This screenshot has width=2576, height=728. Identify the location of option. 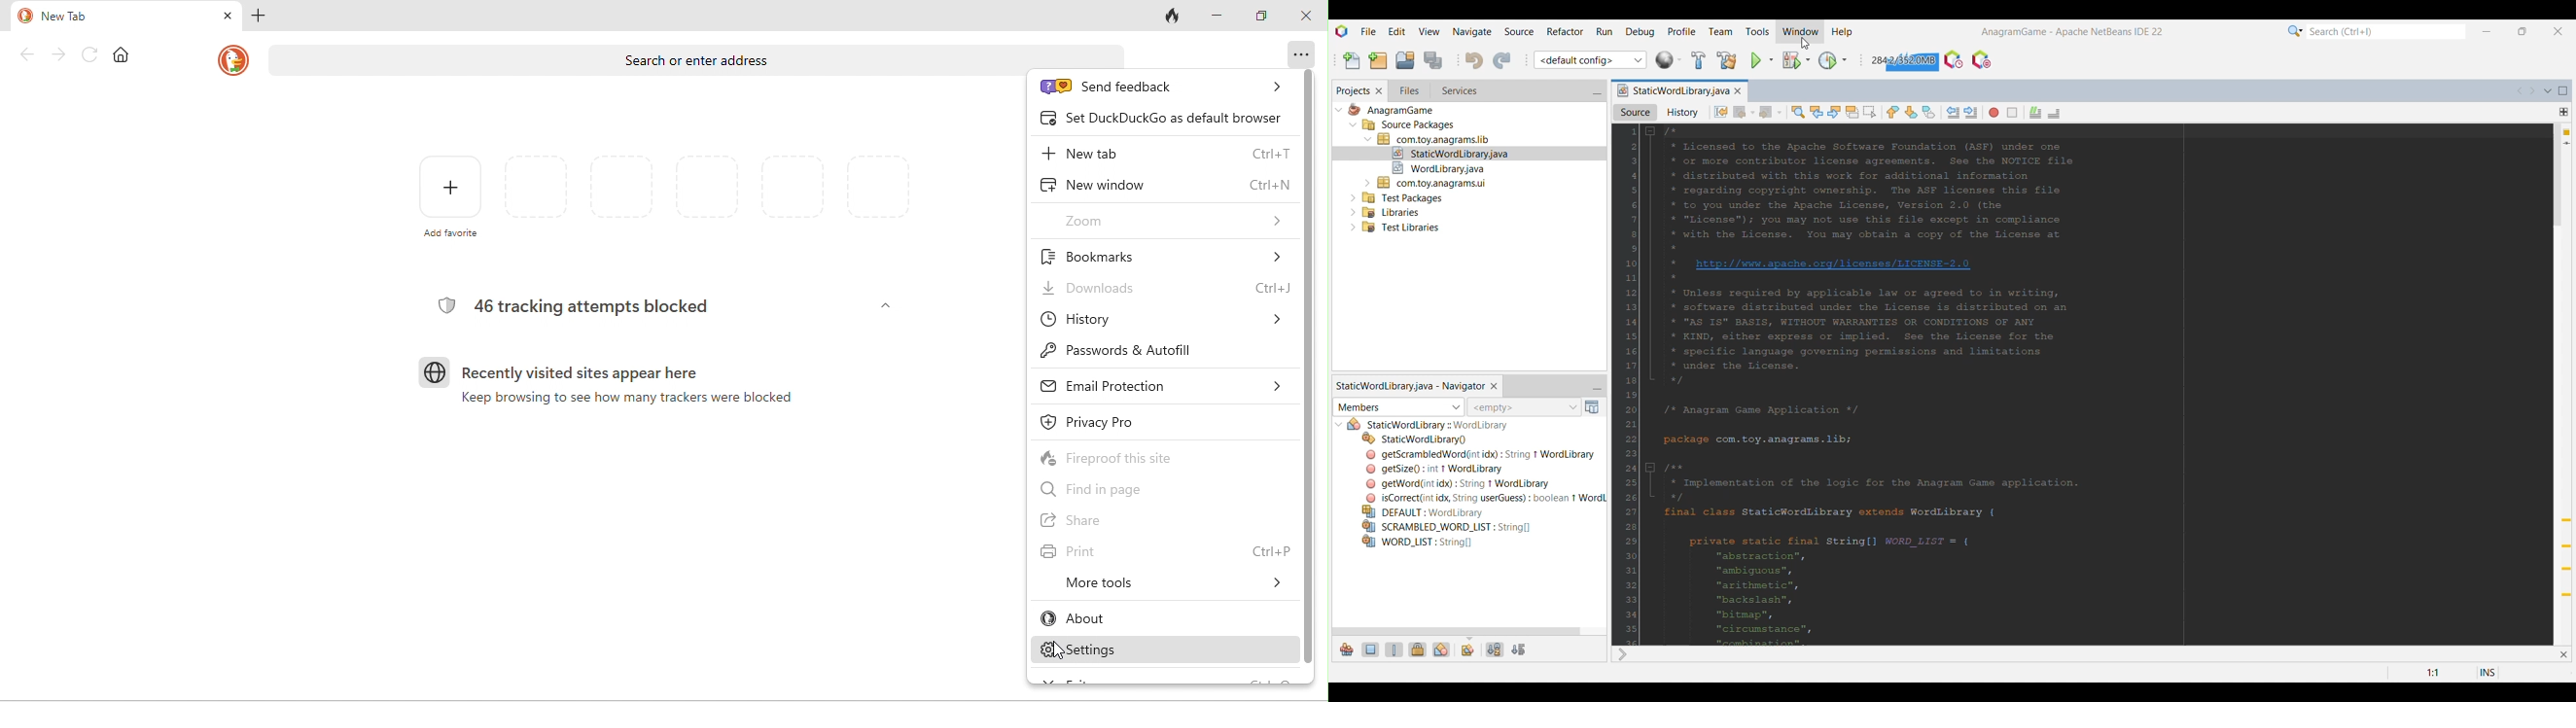
(1302, 60).